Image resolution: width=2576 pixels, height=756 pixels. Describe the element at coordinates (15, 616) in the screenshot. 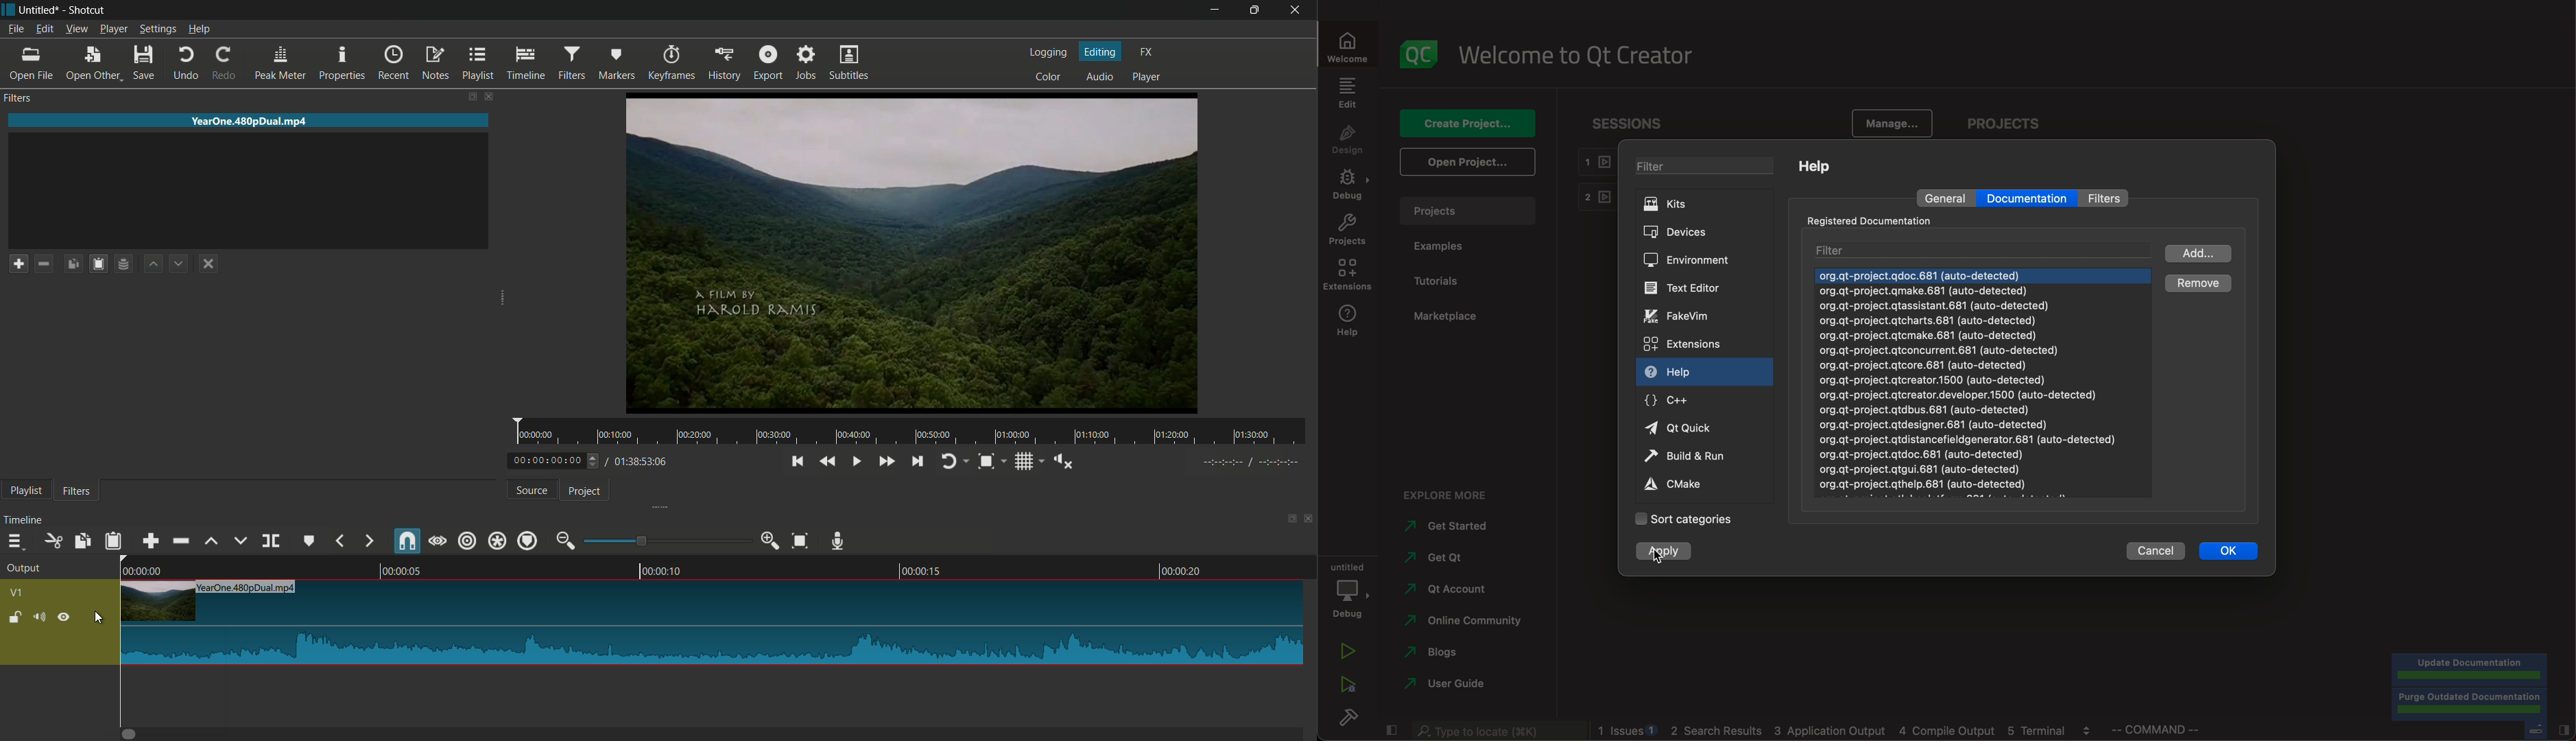

I see `lock` at that location.